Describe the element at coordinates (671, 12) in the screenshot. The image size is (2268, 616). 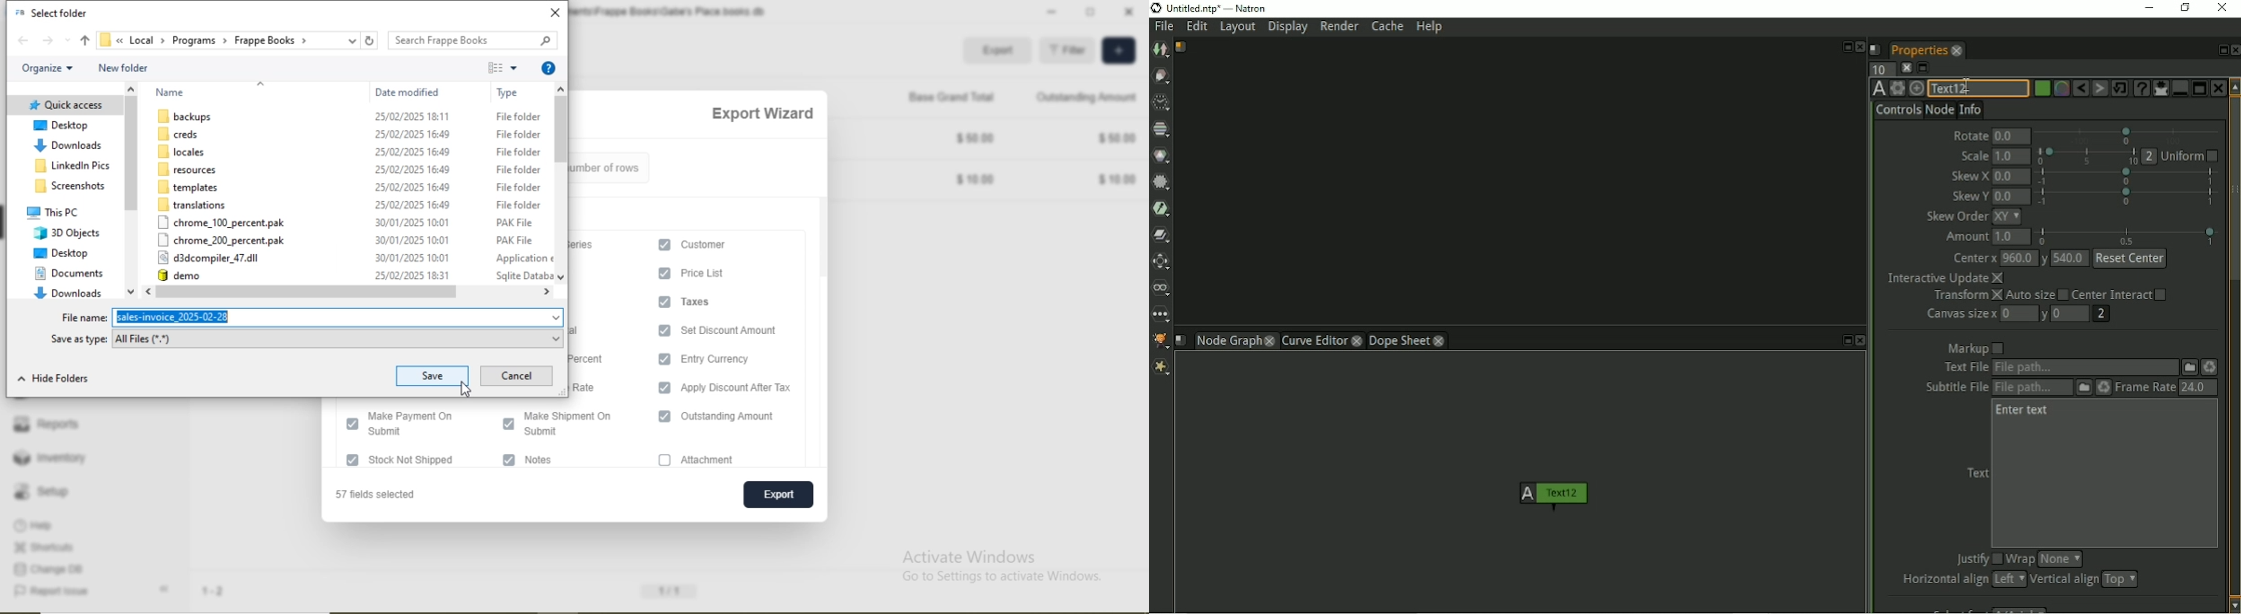
I see `Gabe's Place - C\Users\useriDocuments\Frappe Books\Gabe's Place books db` at that location.